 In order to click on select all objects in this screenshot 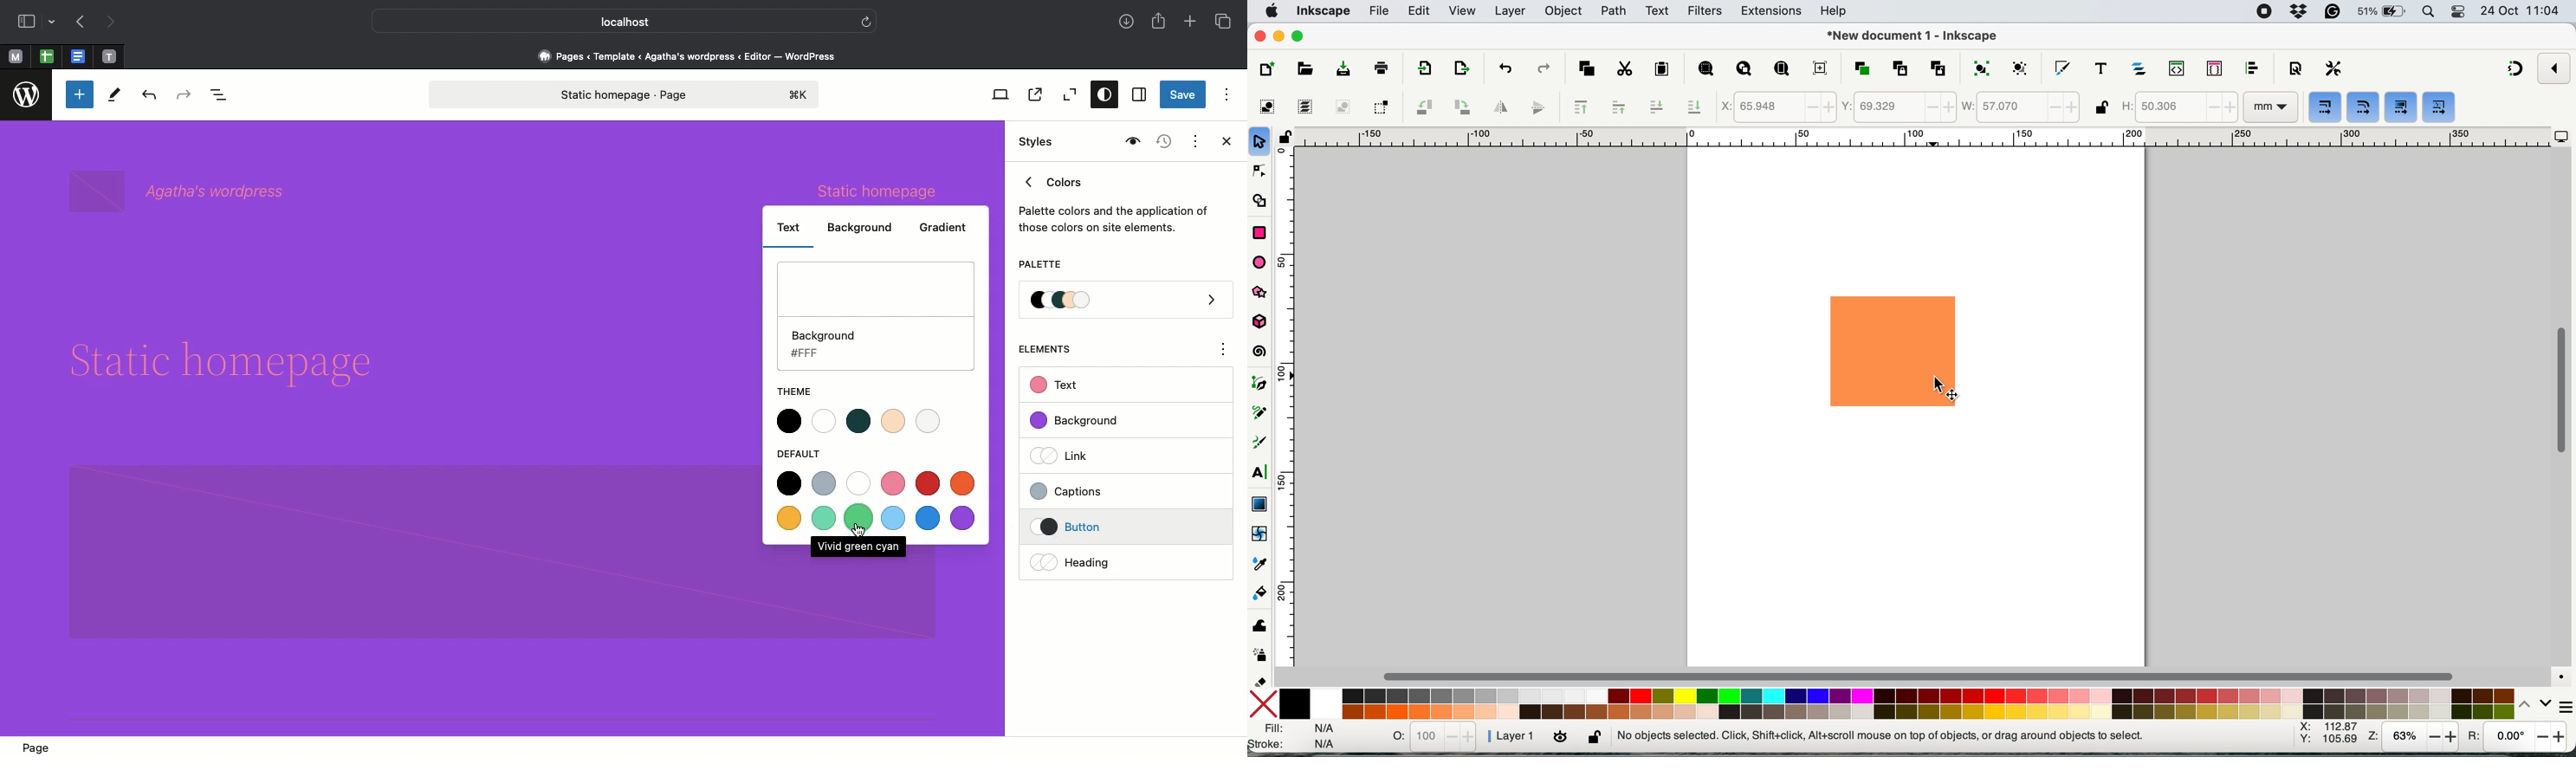, I will do `click(1270, 107)`.